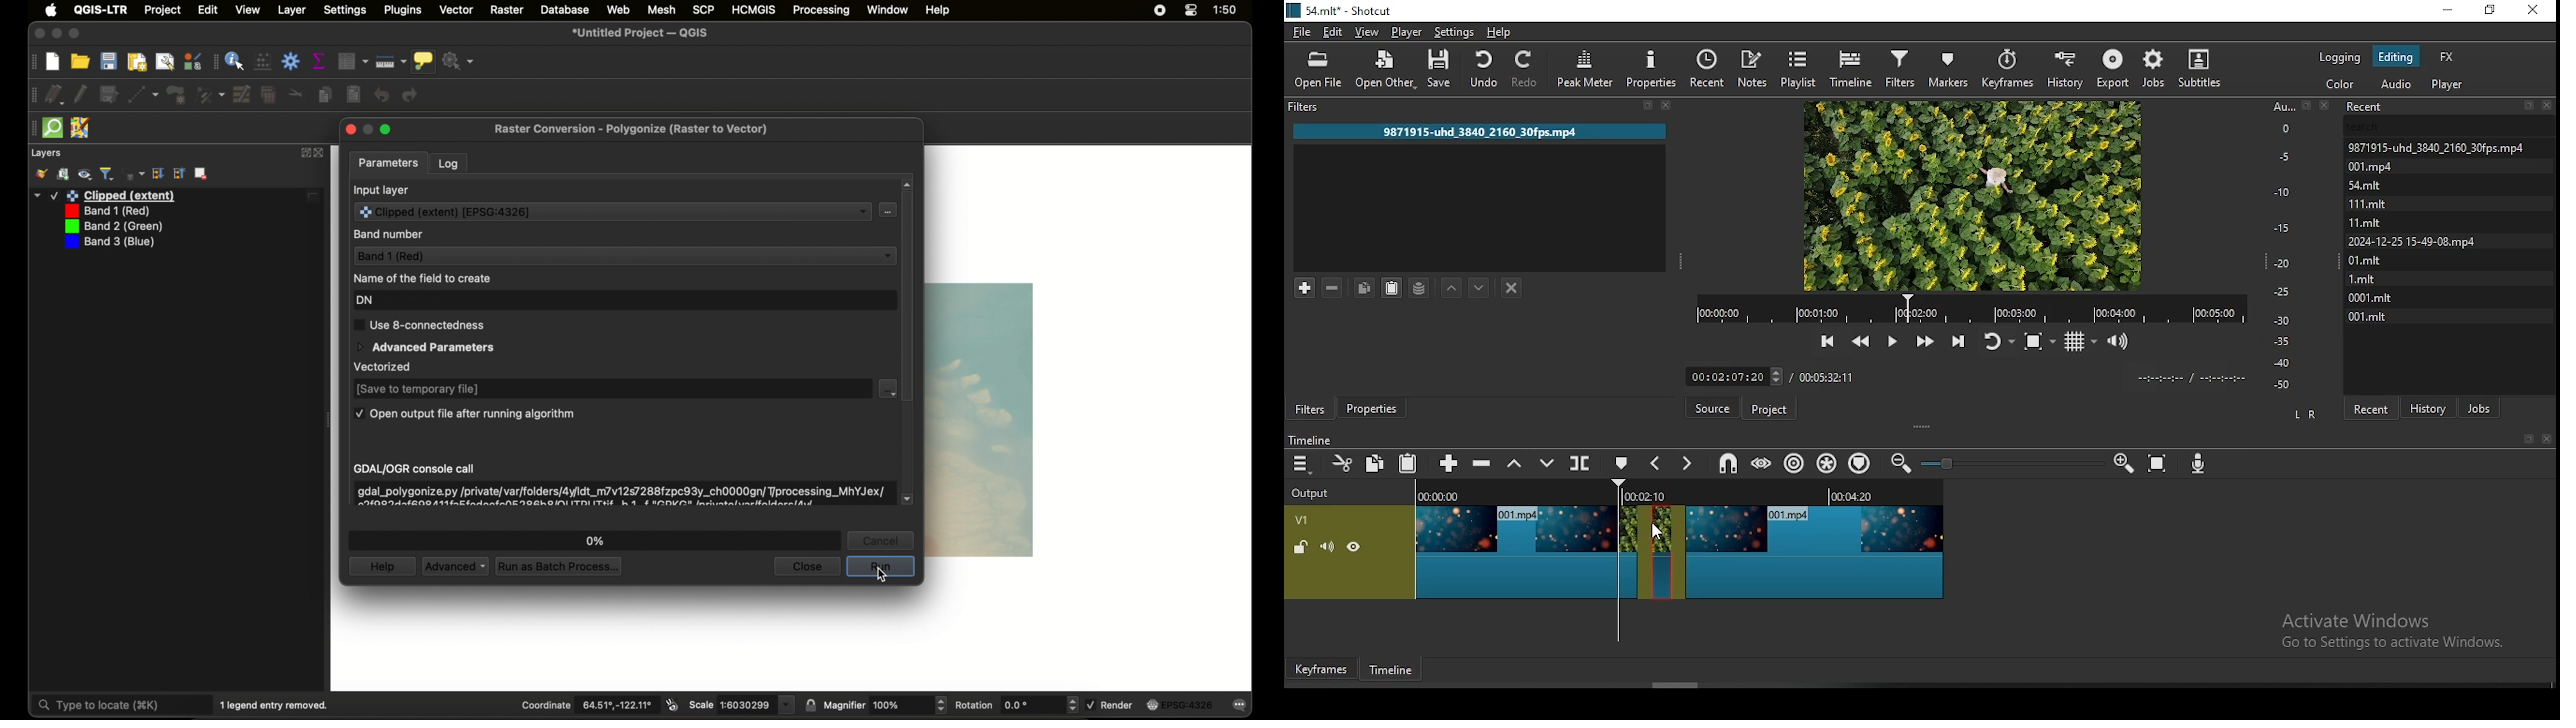 The image size is (2576, 728). Describe the element at coordinates (2339, 57) in the screenshot. I see `logging` at that location.